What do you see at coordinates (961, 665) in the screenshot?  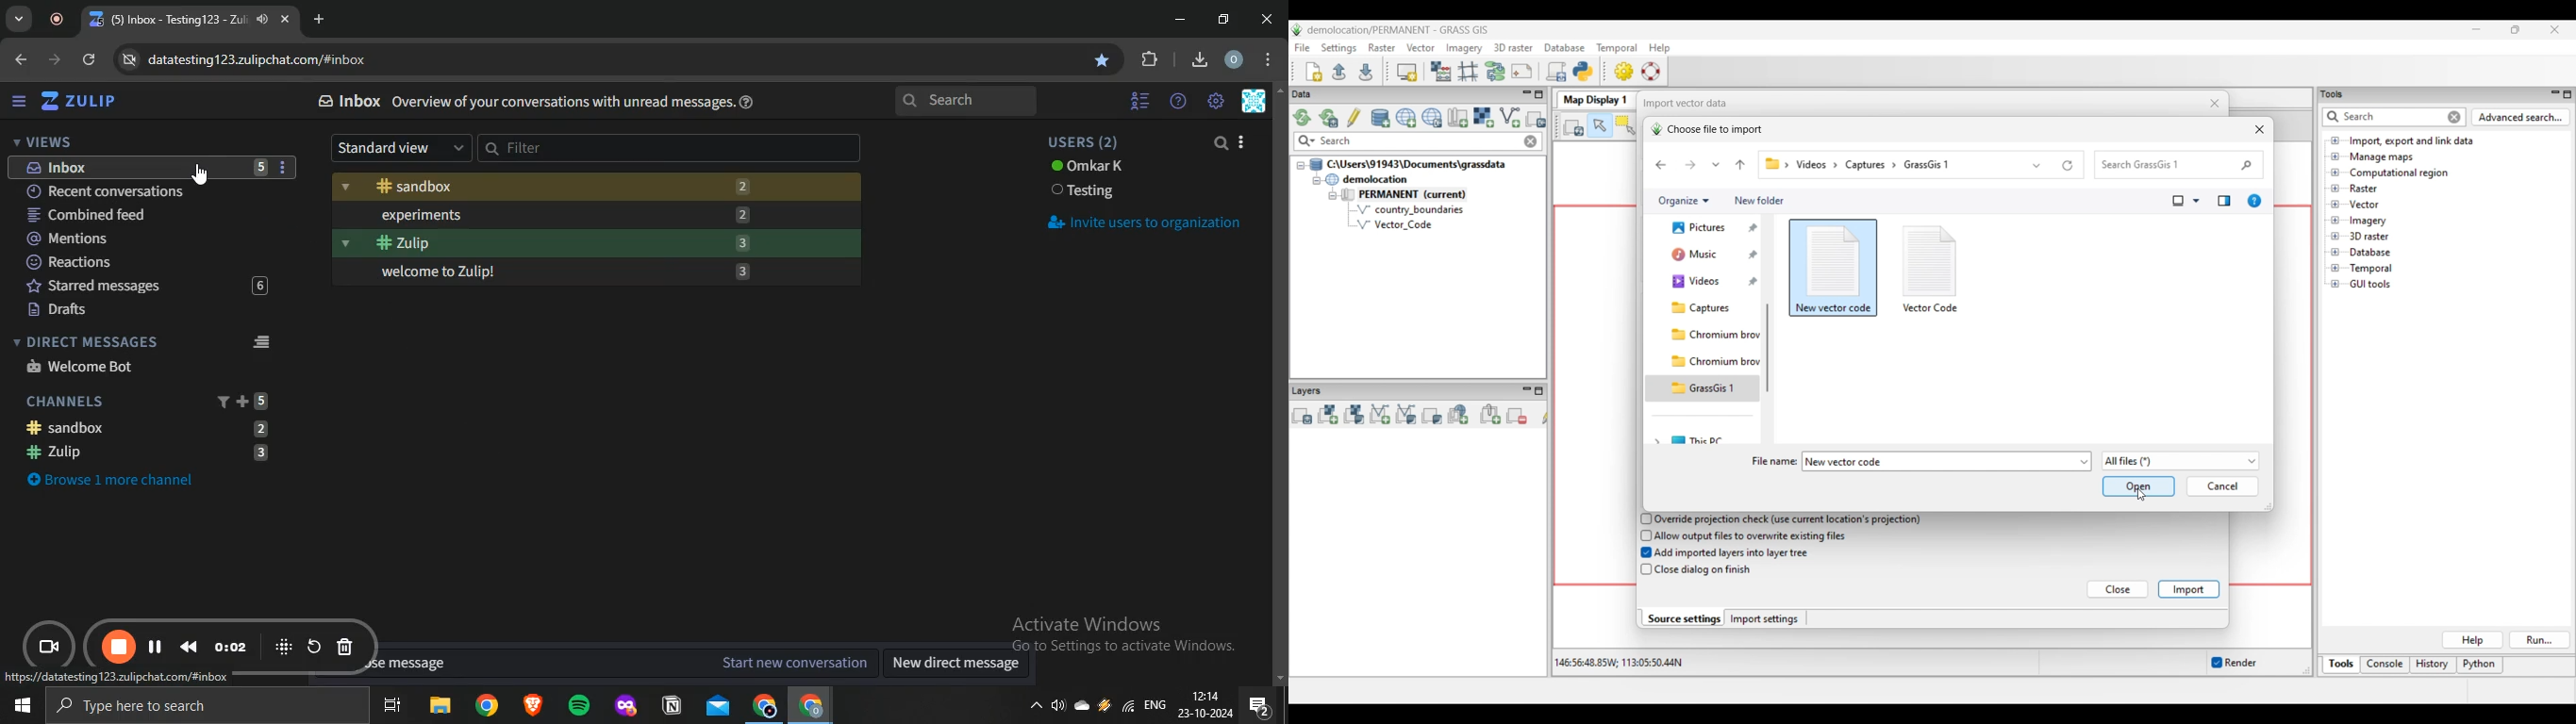 I see `newdirect message` at bounding box center [961, 665].